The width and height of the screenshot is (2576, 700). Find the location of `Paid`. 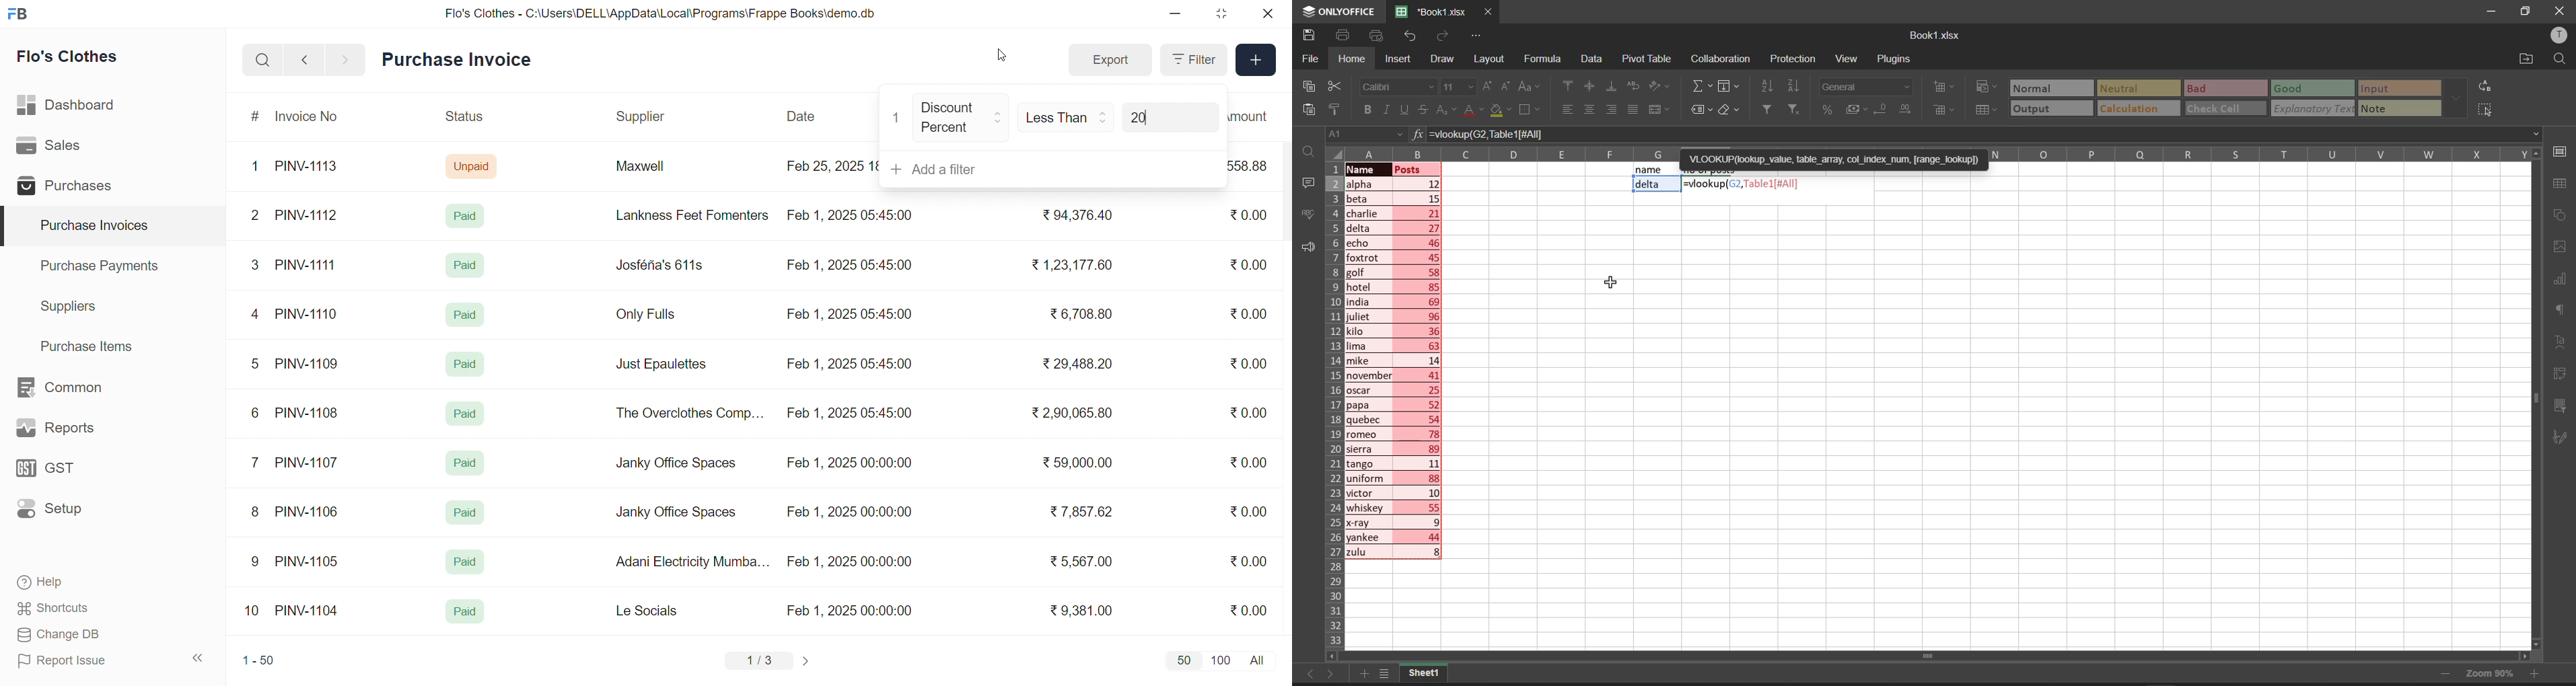

Paid is located at coordinates (468, 215).